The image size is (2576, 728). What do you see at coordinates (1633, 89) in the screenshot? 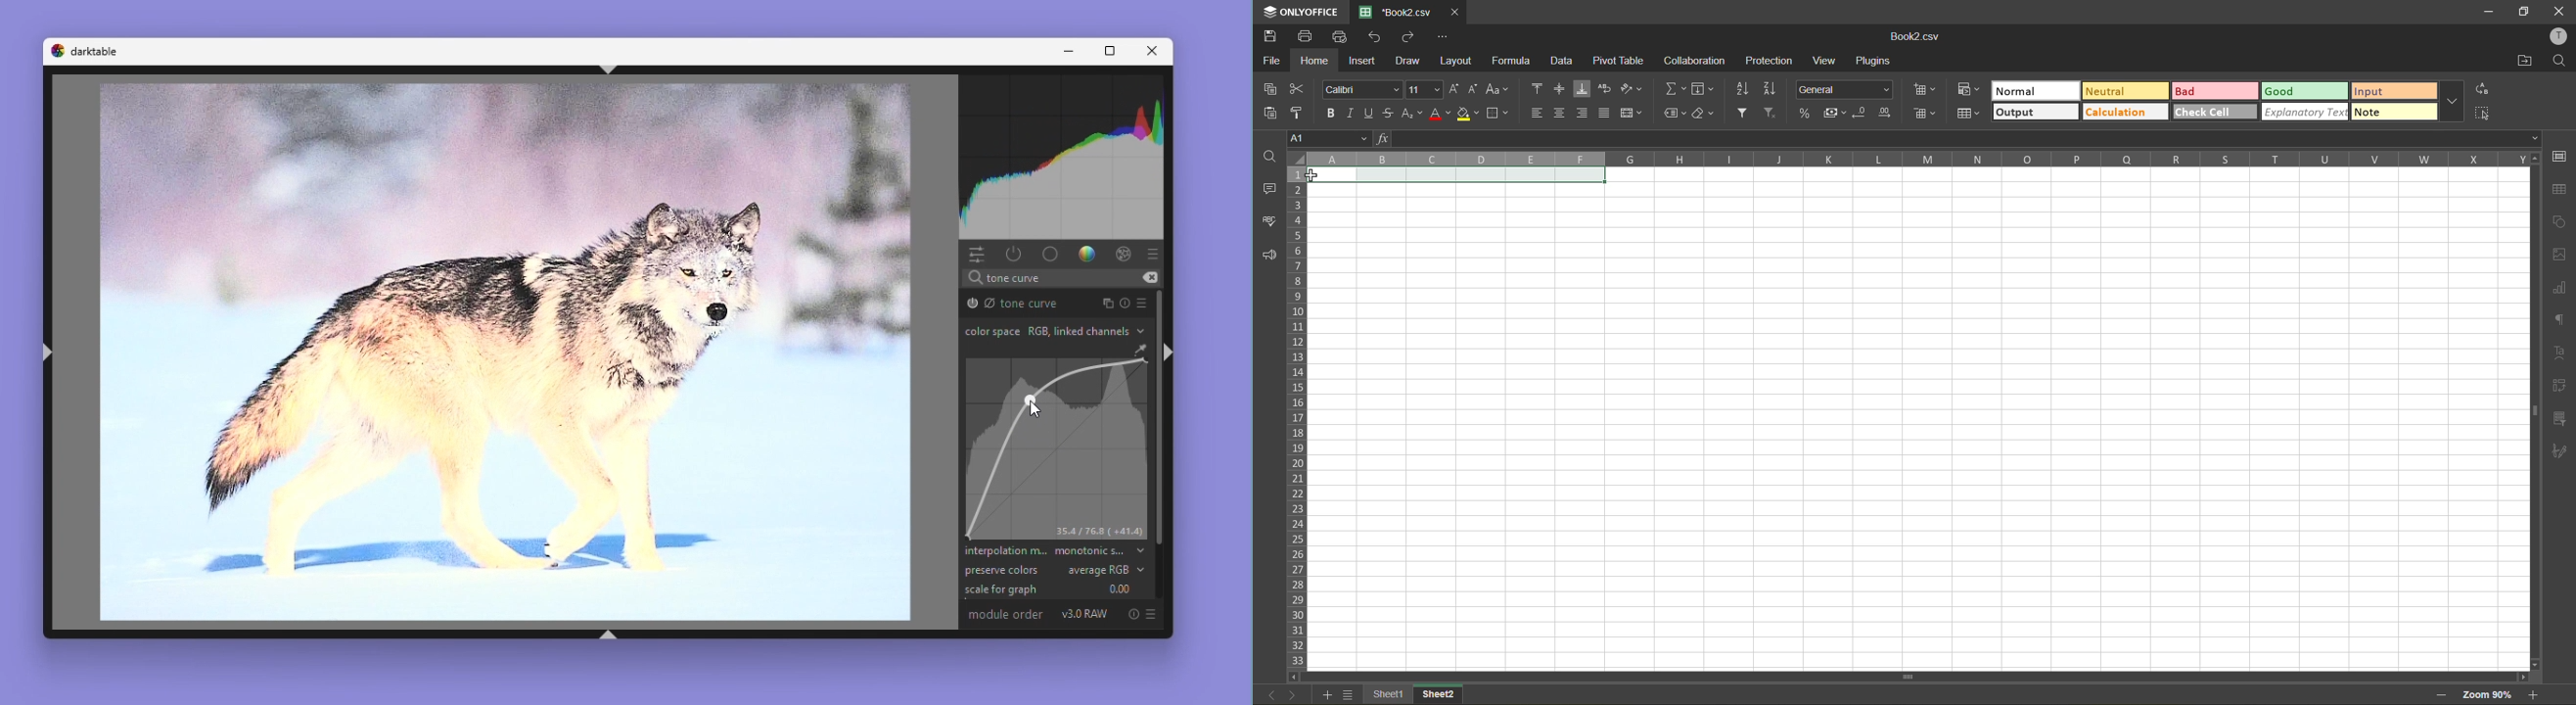
I see `orientation` at bounding box center [1633, 89].